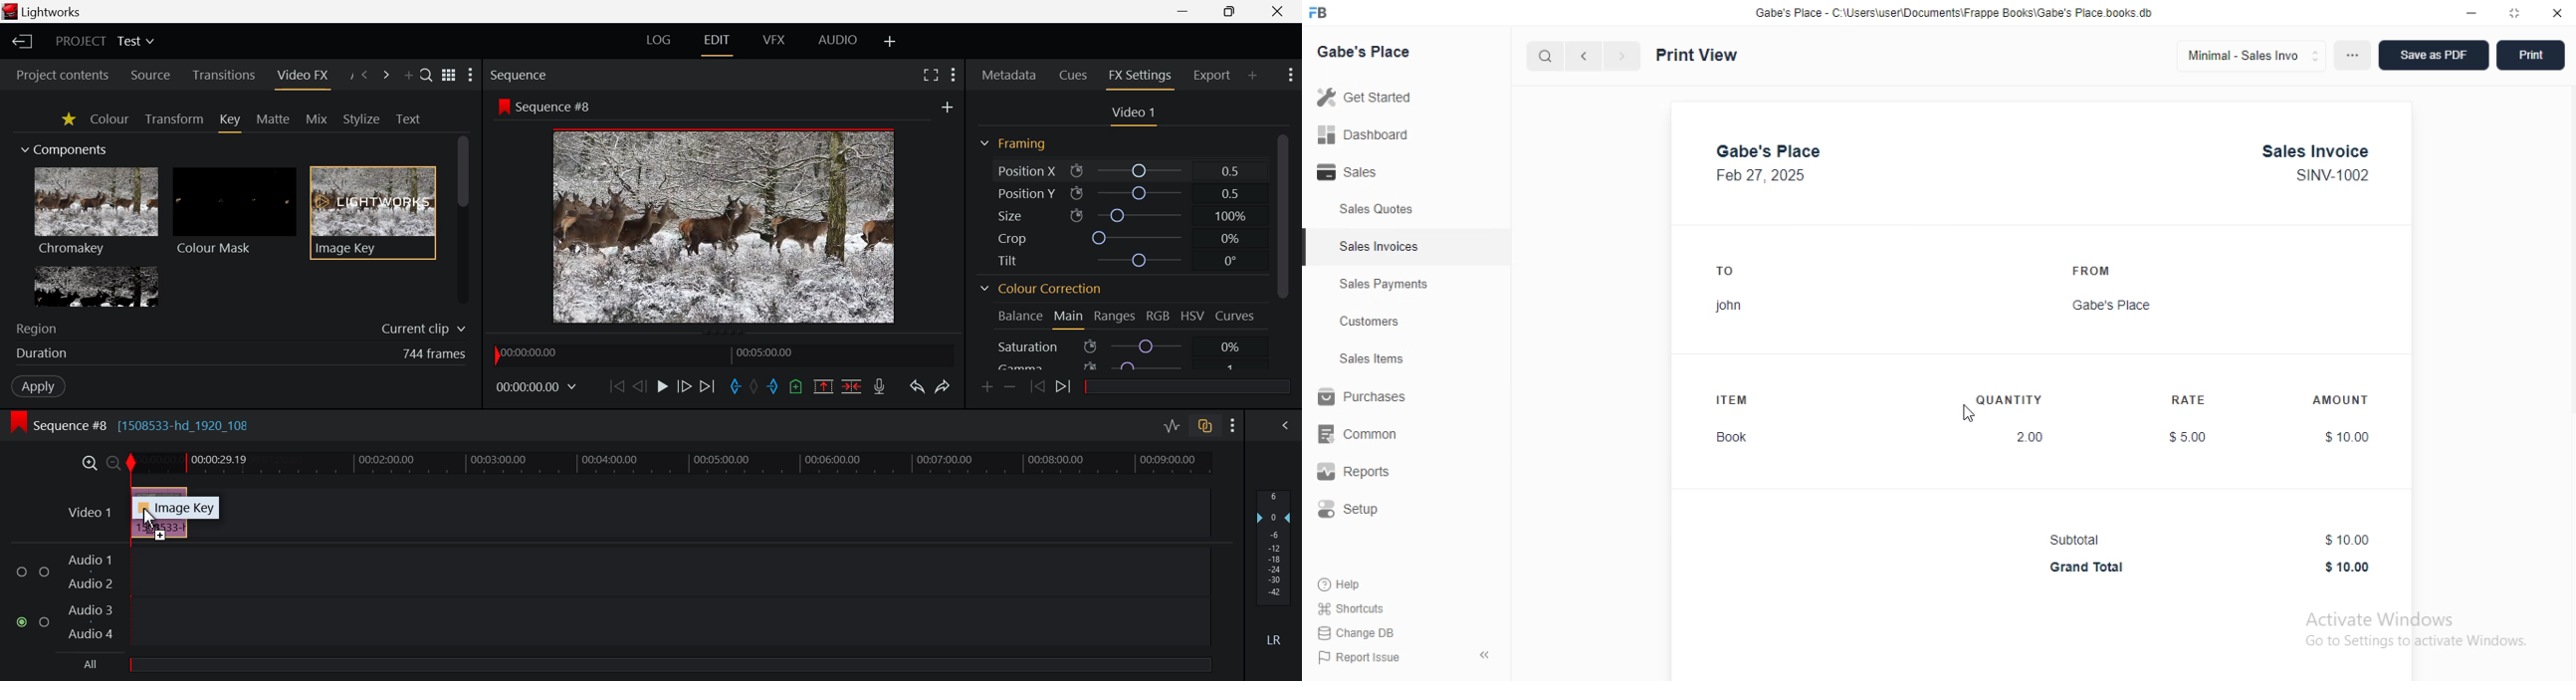 Image resolution: width=2576 pixels, height=700 pixels. Describe the element at coordinates (1380, 247) in the screenshot. I see `sales invoices` at that location.